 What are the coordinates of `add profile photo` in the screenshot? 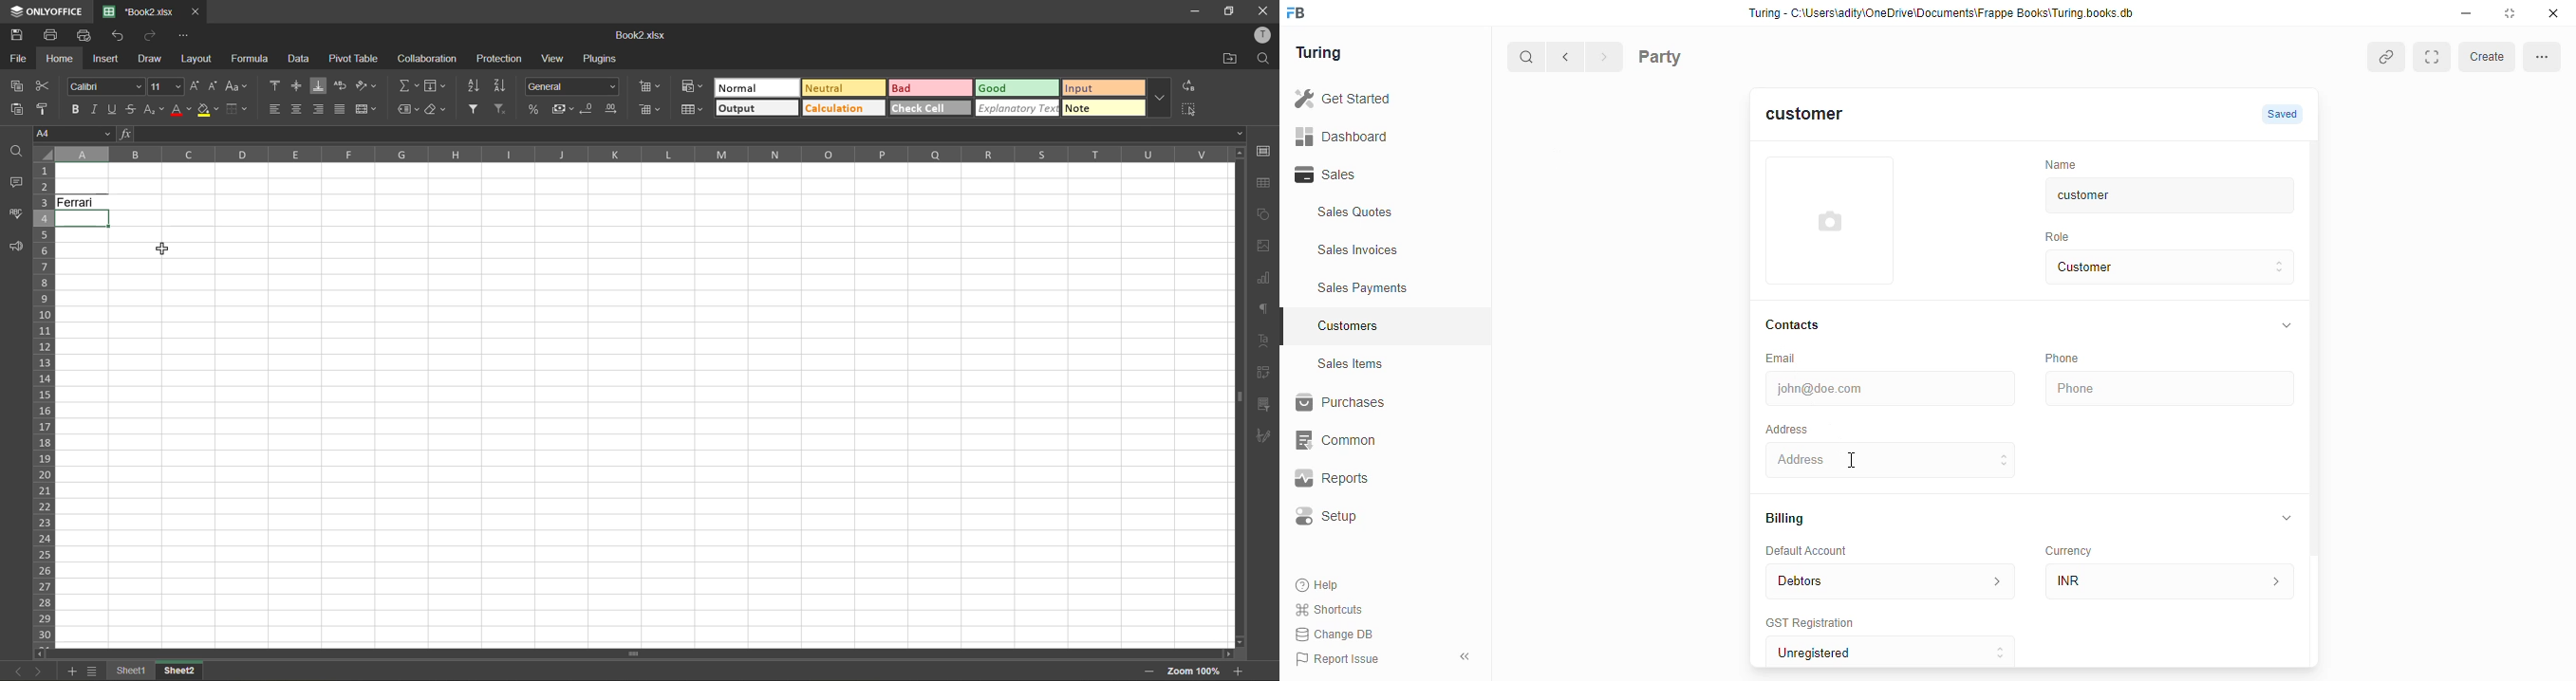 It's located at (1833, 219).